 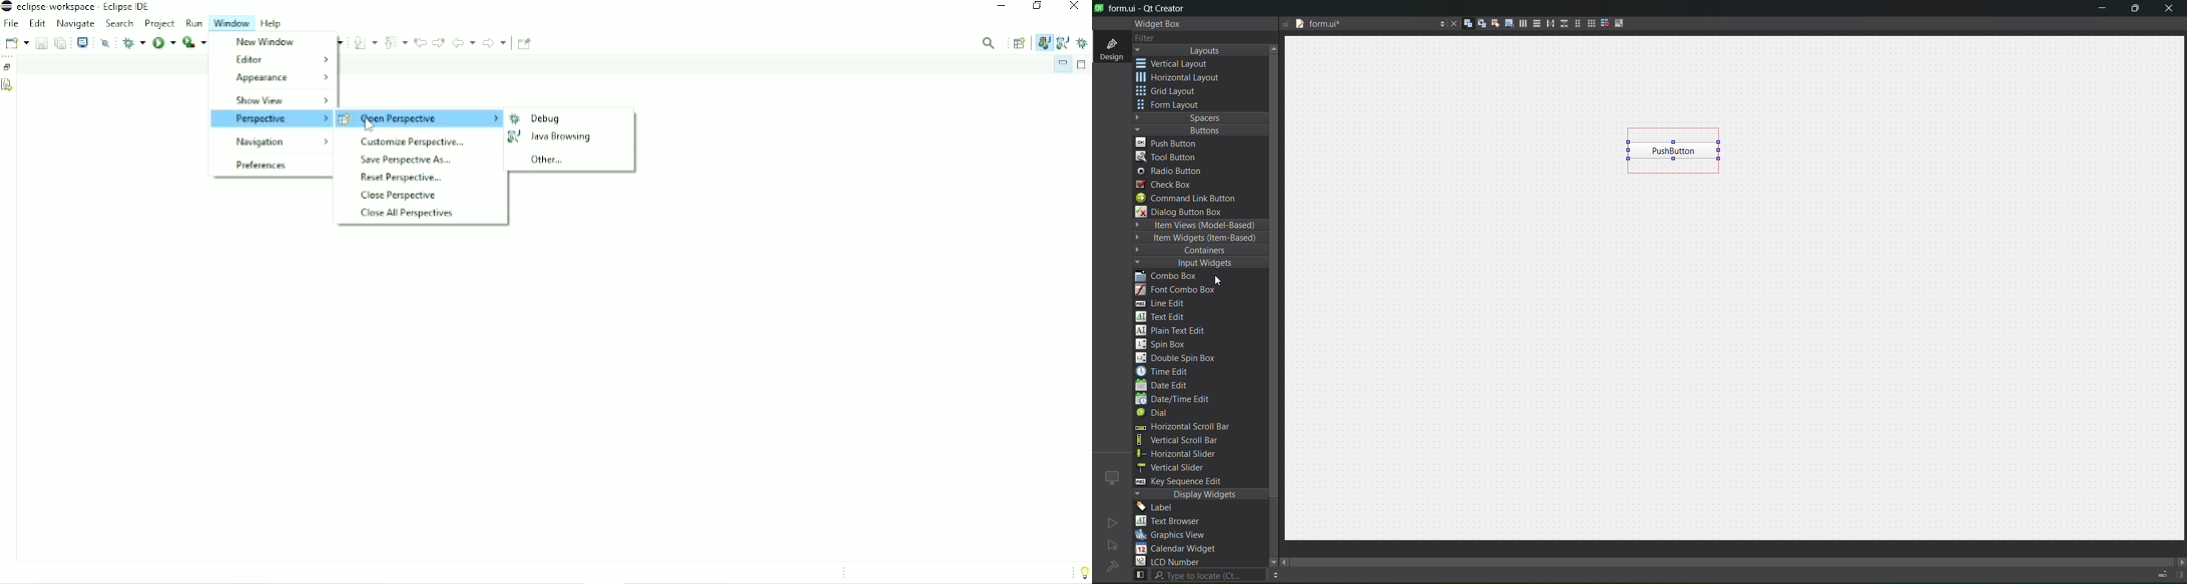 I want to click on layout horizontally, so click(x=1519, y=25).